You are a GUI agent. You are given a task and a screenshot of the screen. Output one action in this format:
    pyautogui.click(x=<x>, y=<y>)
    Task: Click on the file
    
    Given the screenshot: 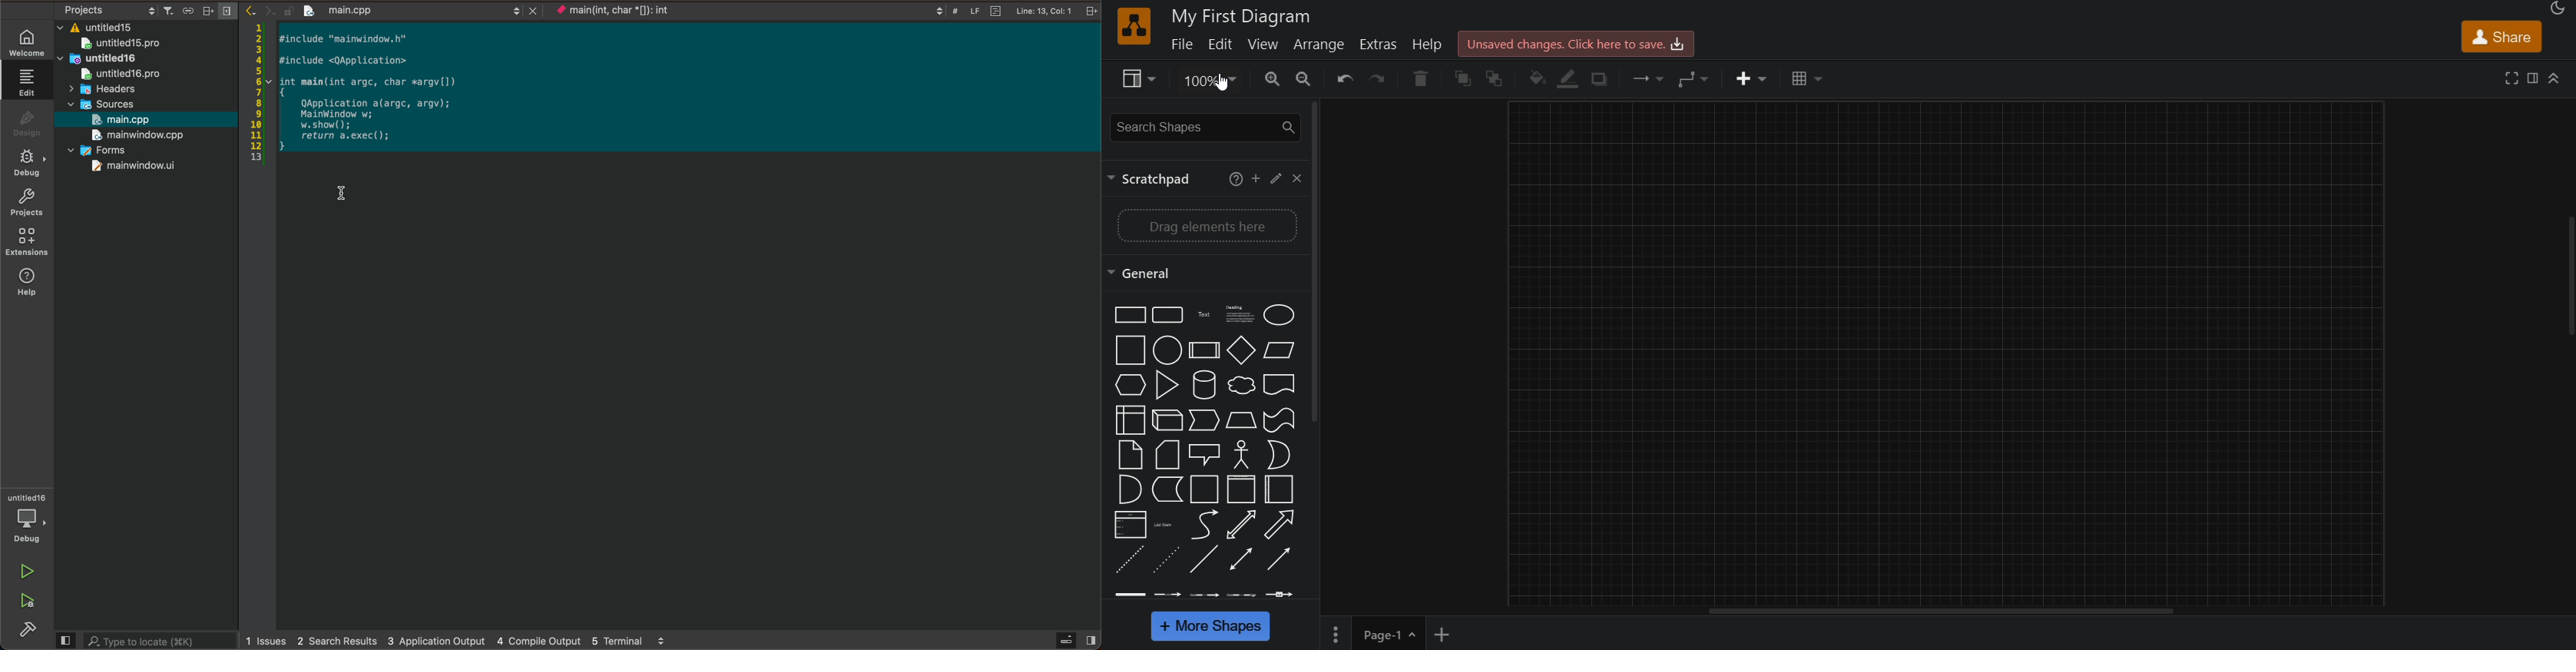 What is the action you would take?
    pyautogui.click(x=1183, y=48)
    